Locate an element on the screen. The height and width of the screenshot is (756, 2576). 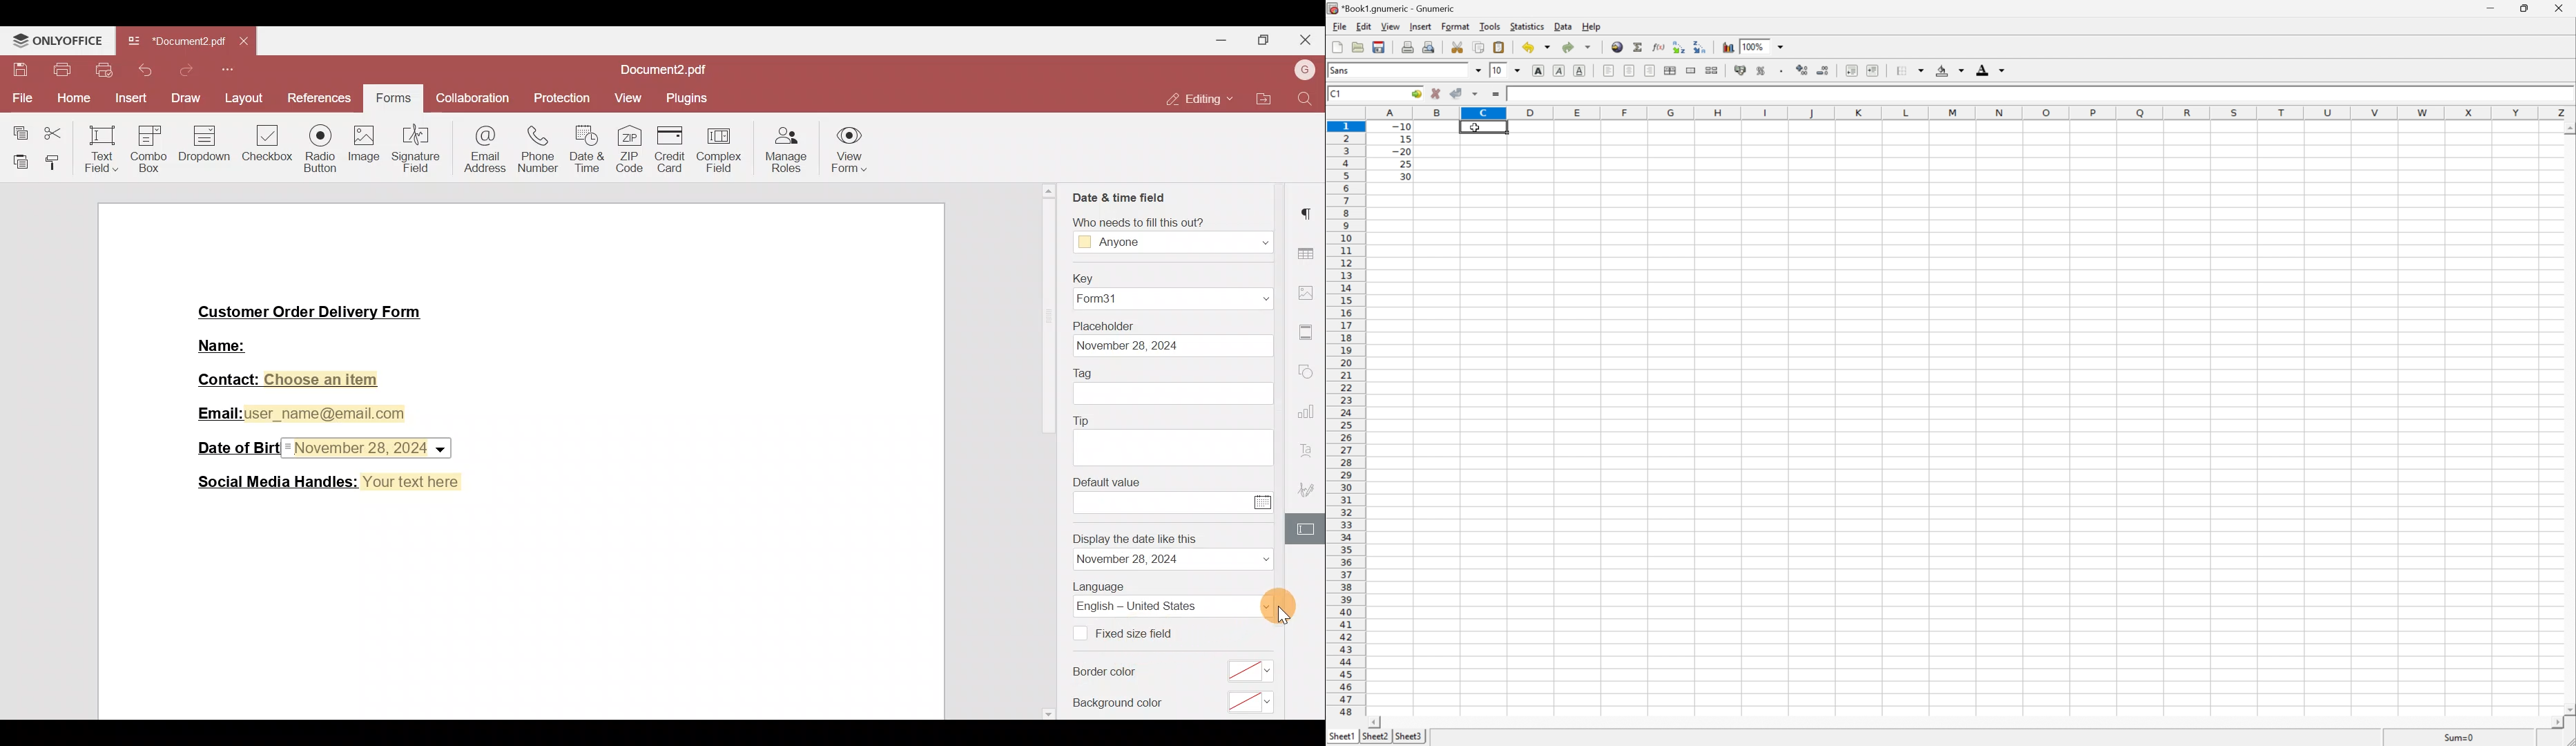
Column names is located at coordinates (1972, 112).